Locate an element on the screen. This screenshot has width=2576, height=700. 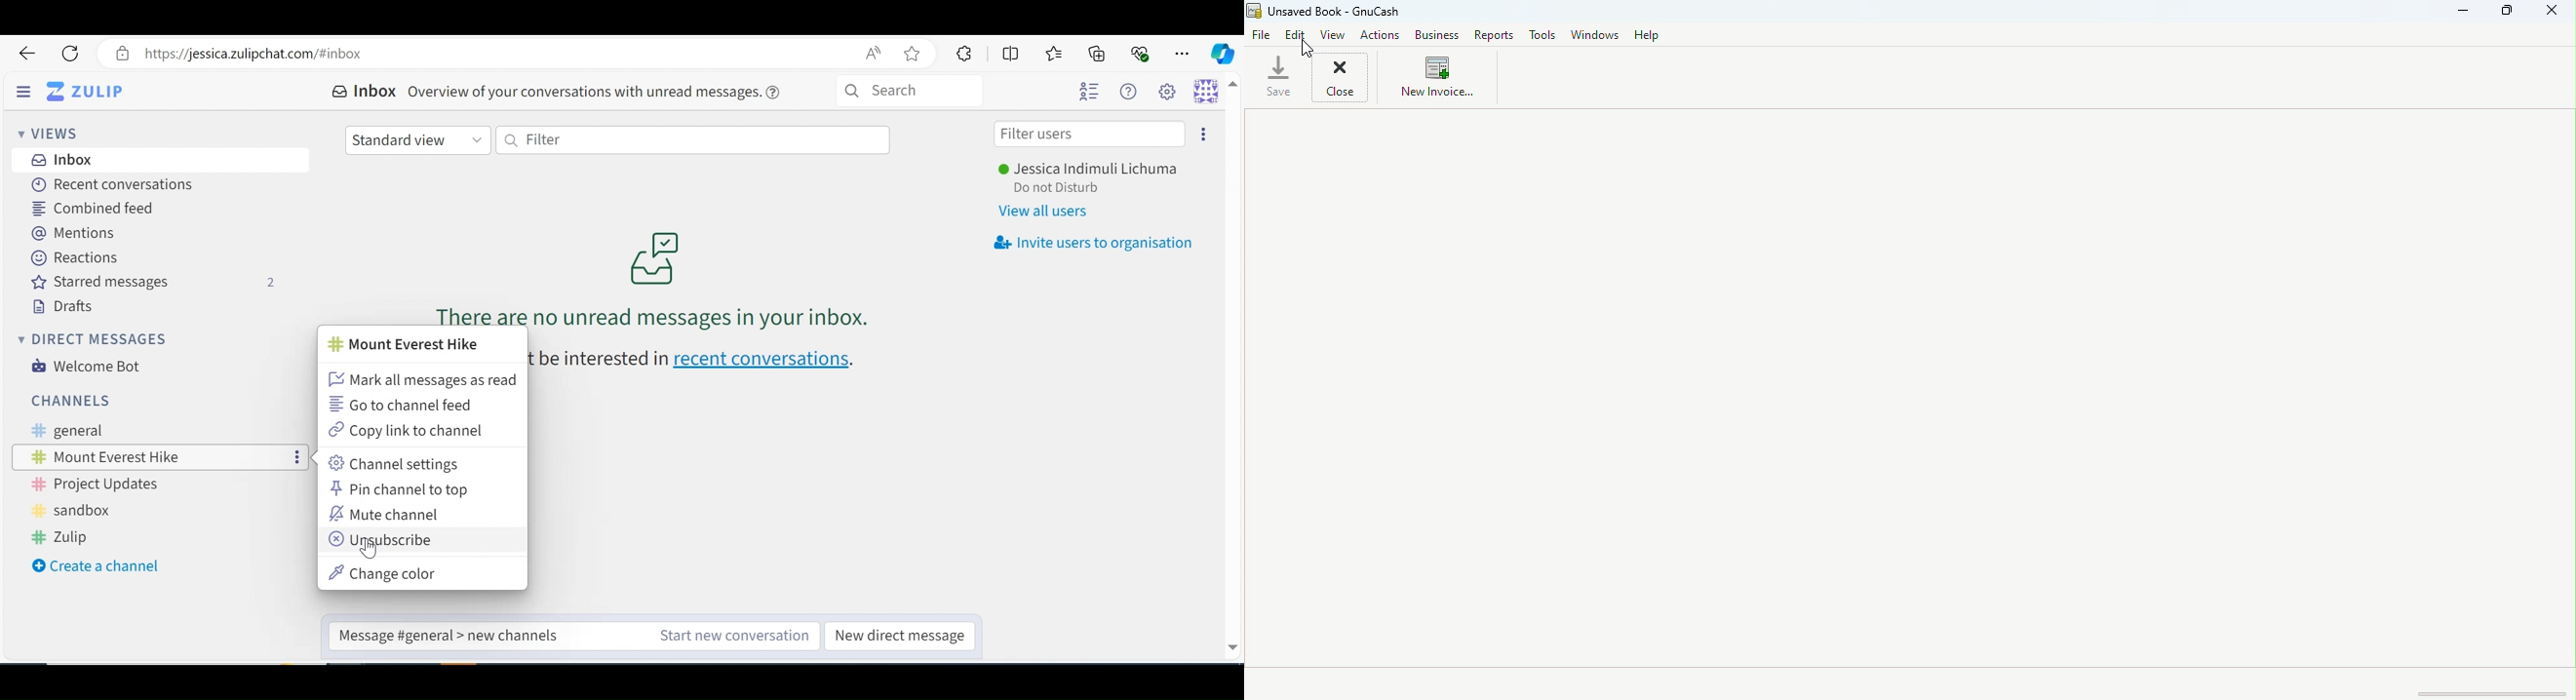
Address bar is located at coordinates (496, 54).